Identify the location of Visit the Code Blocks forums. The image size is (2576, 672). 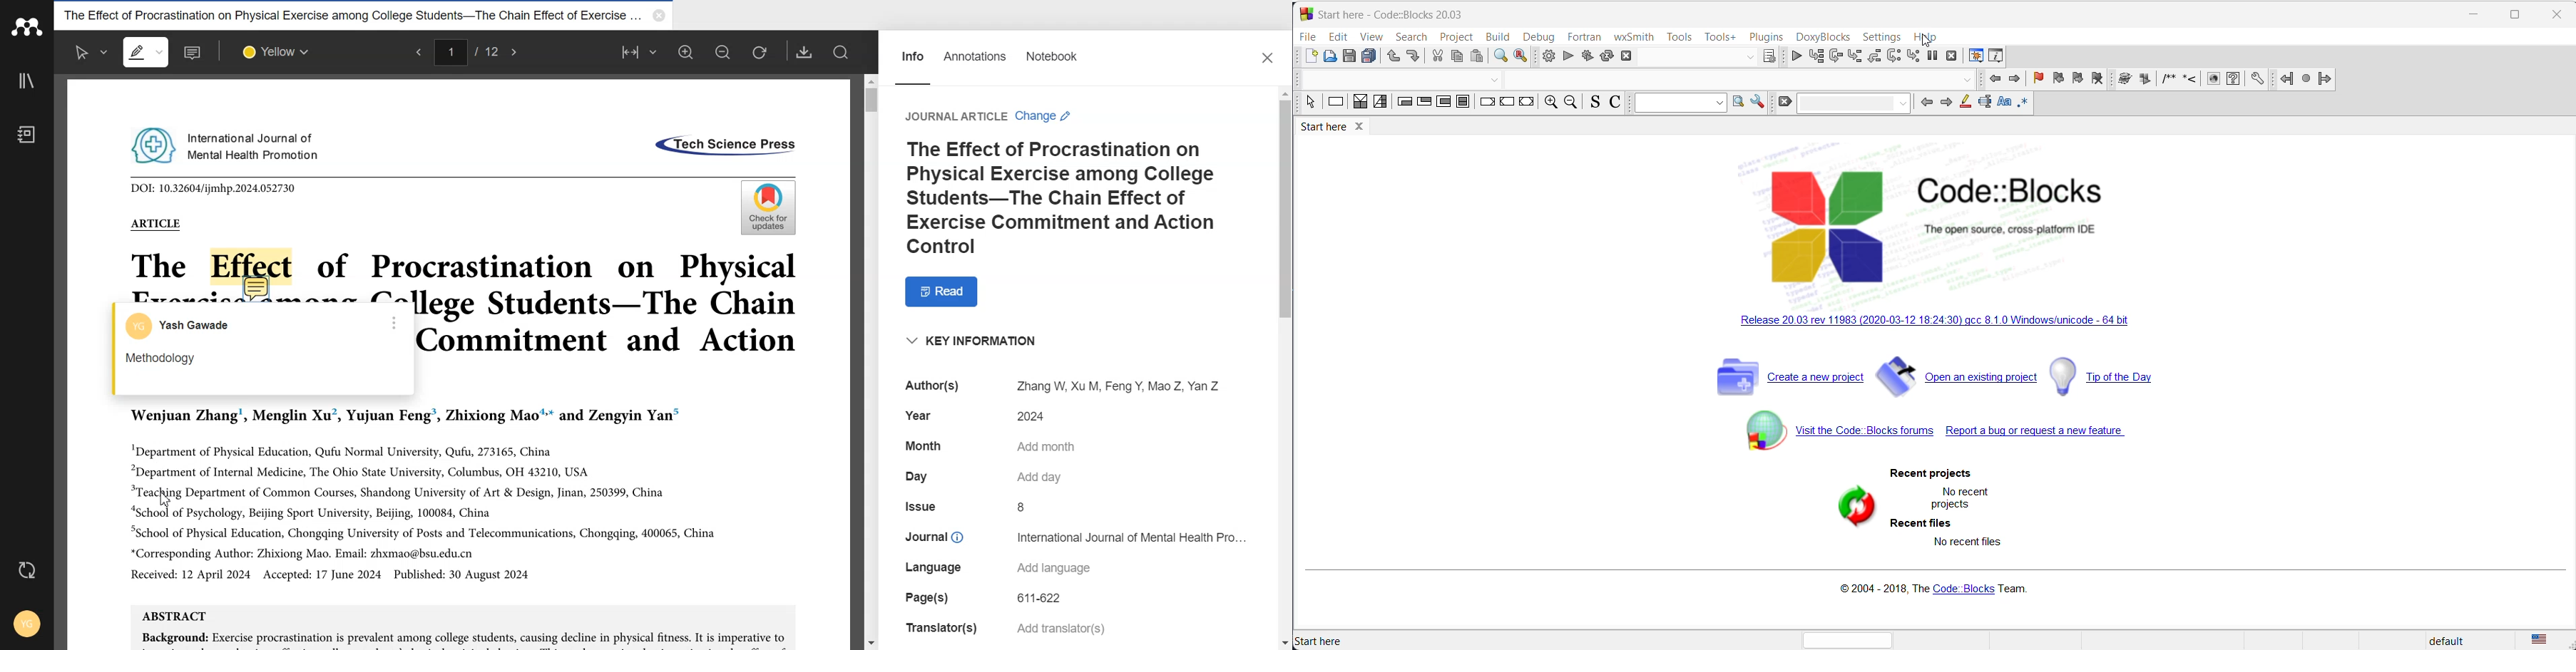
(1824, 430).